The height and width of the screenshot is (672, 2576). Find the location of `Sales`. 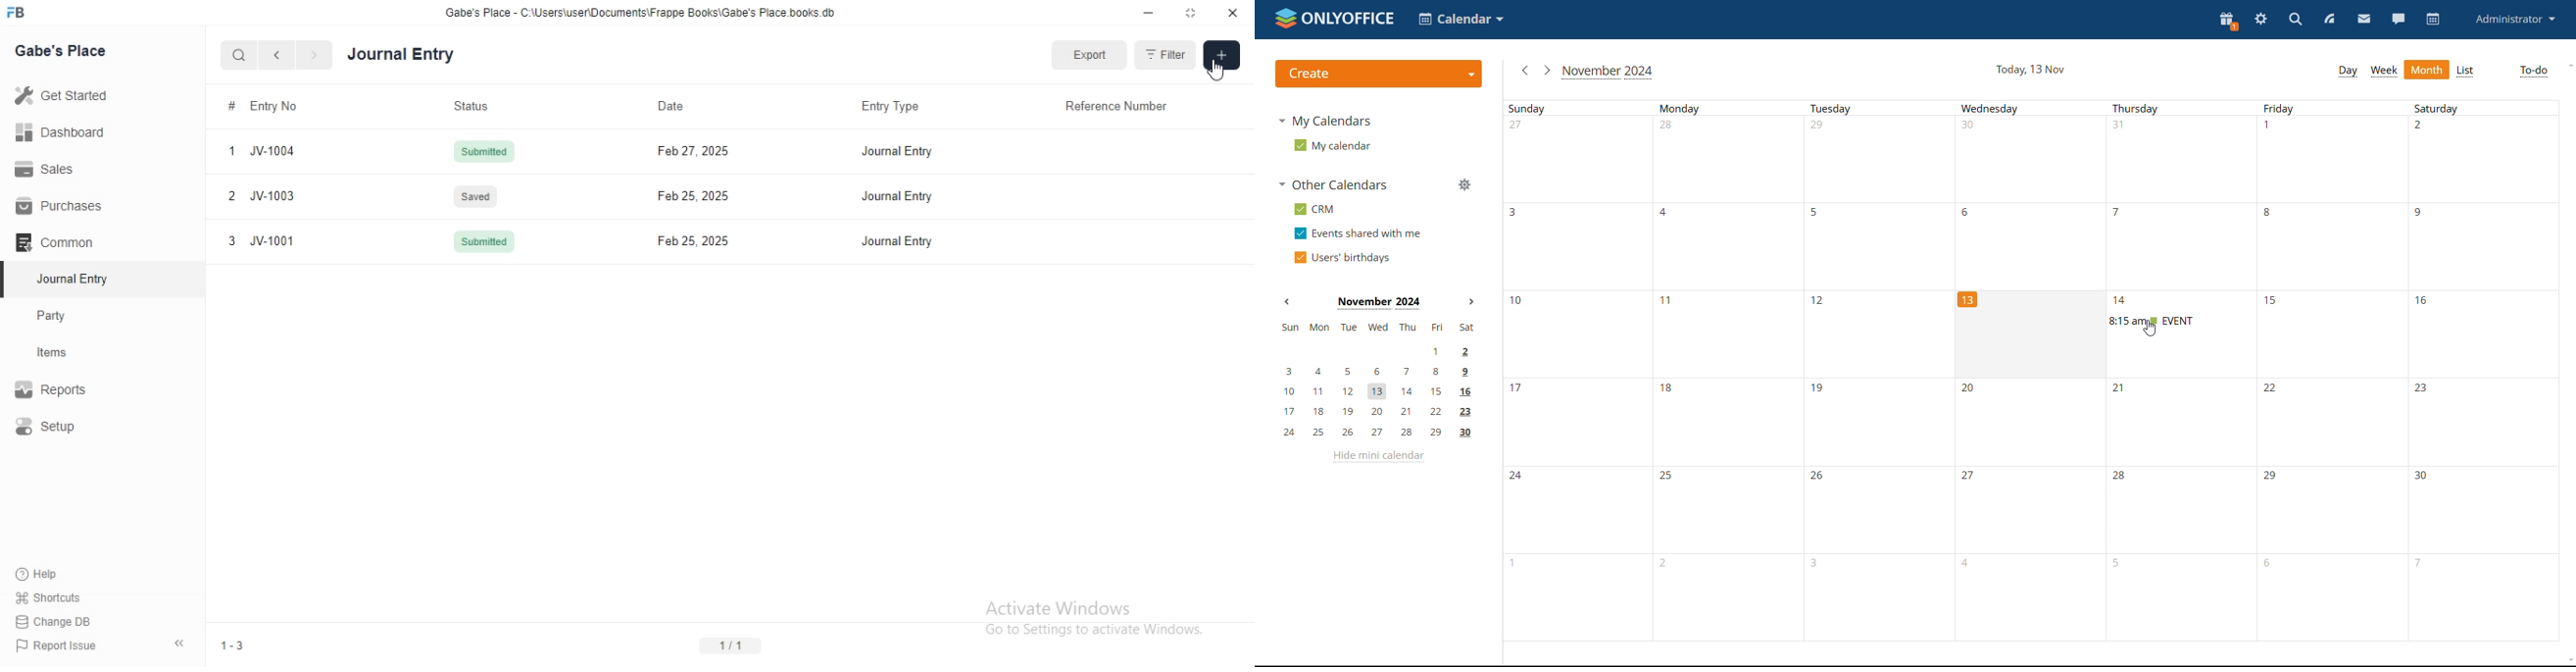

Sales is located at coordinates (63, 168).